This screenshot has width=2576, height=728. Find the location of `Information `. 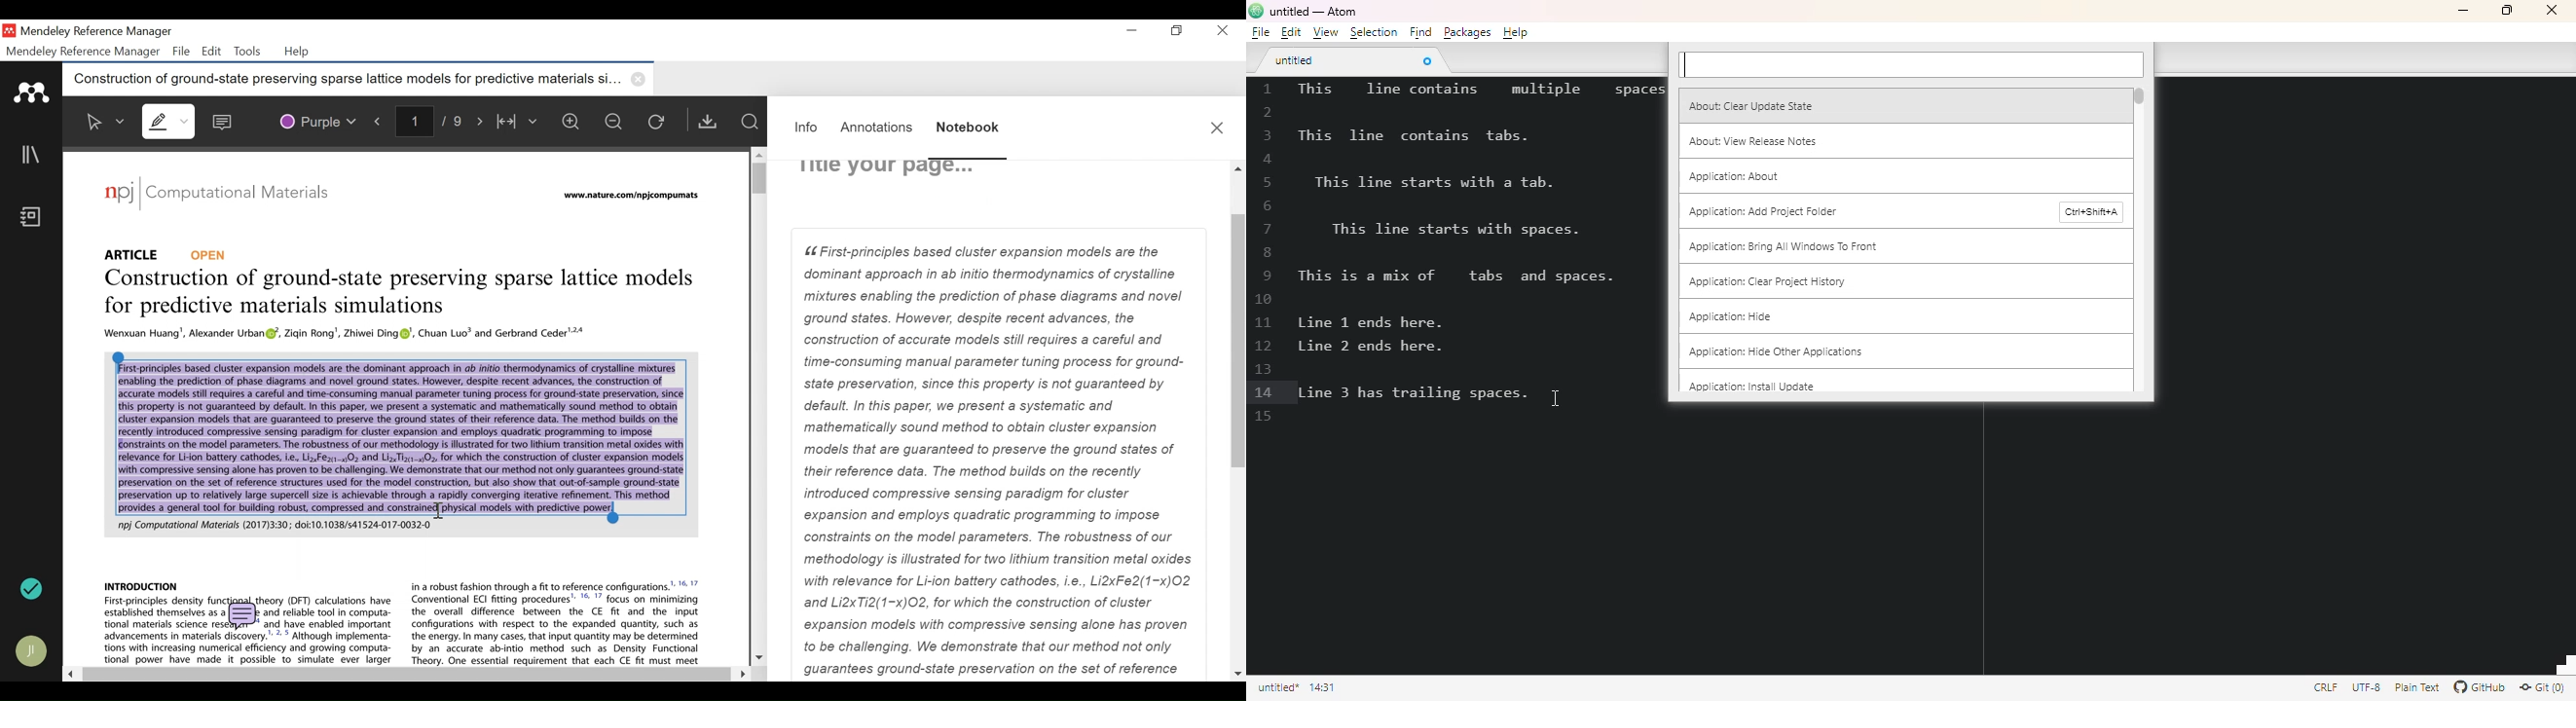

Information  is located at coordinates (807, 128).